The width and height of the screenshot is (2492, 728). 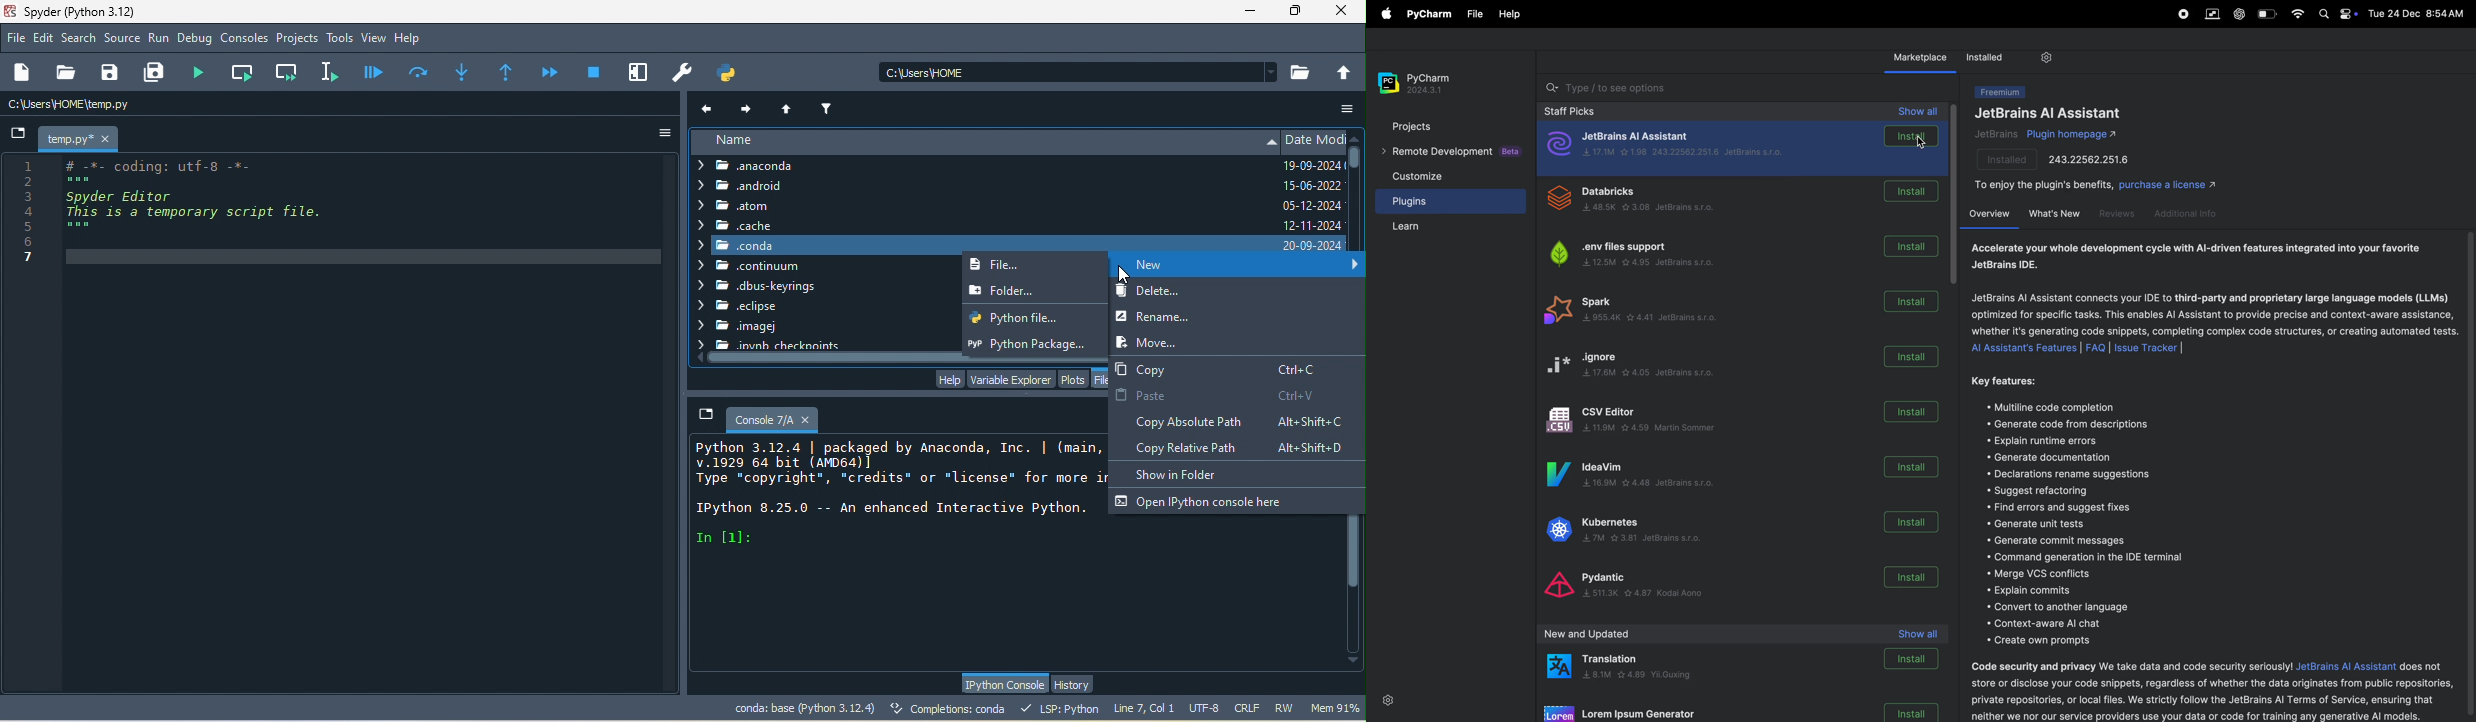 I want to click on help, so click(x=948, y=379).